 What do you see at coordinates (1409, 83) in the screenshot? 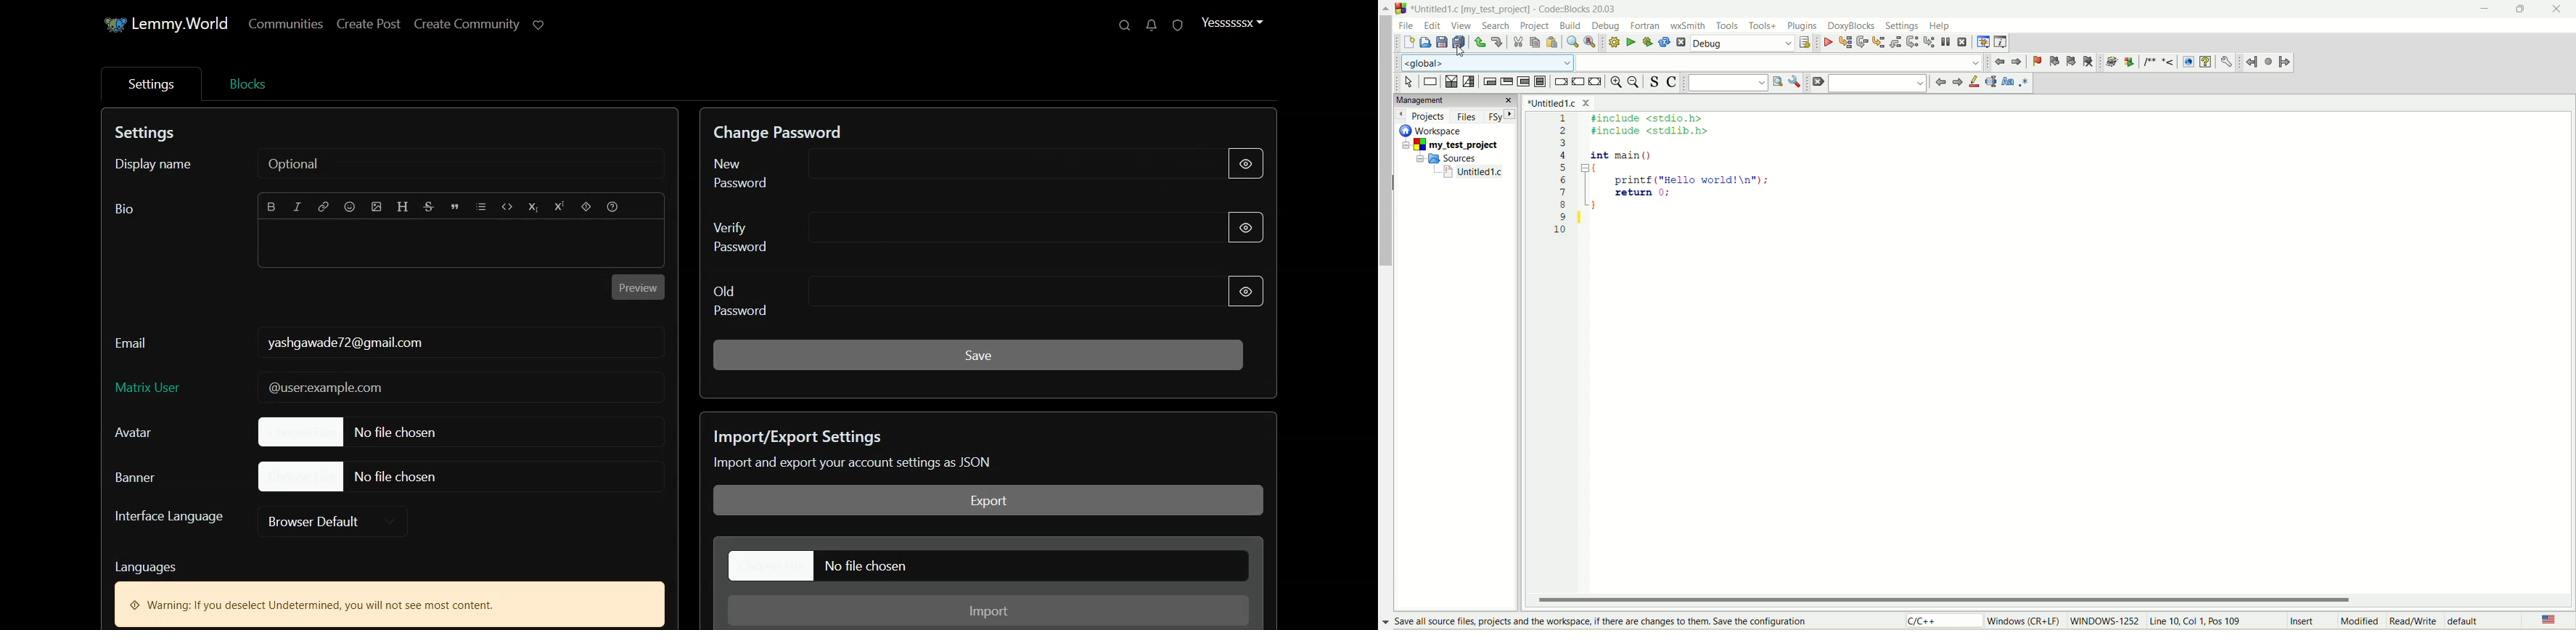
I see `select` at bounding box center [1409, 83].